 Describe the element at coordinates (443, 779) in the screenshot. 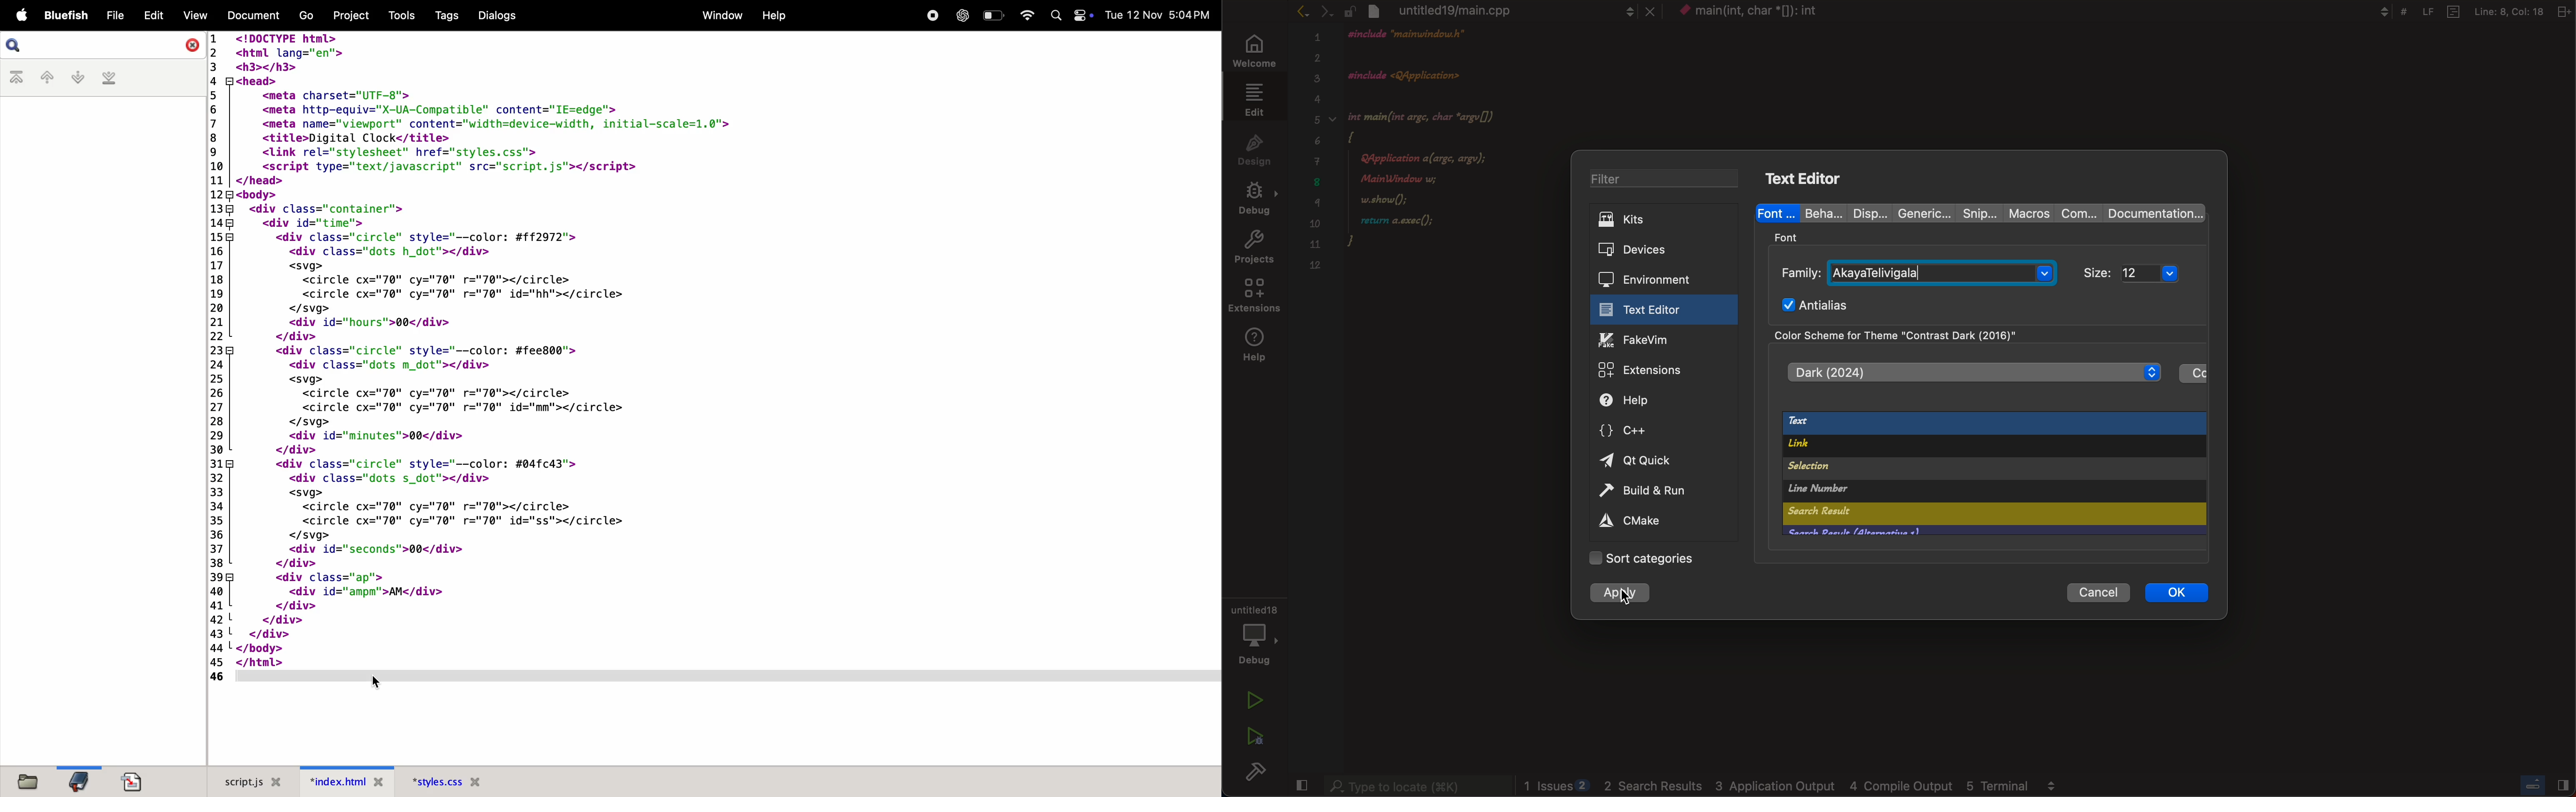

I see `style.css` at that location.